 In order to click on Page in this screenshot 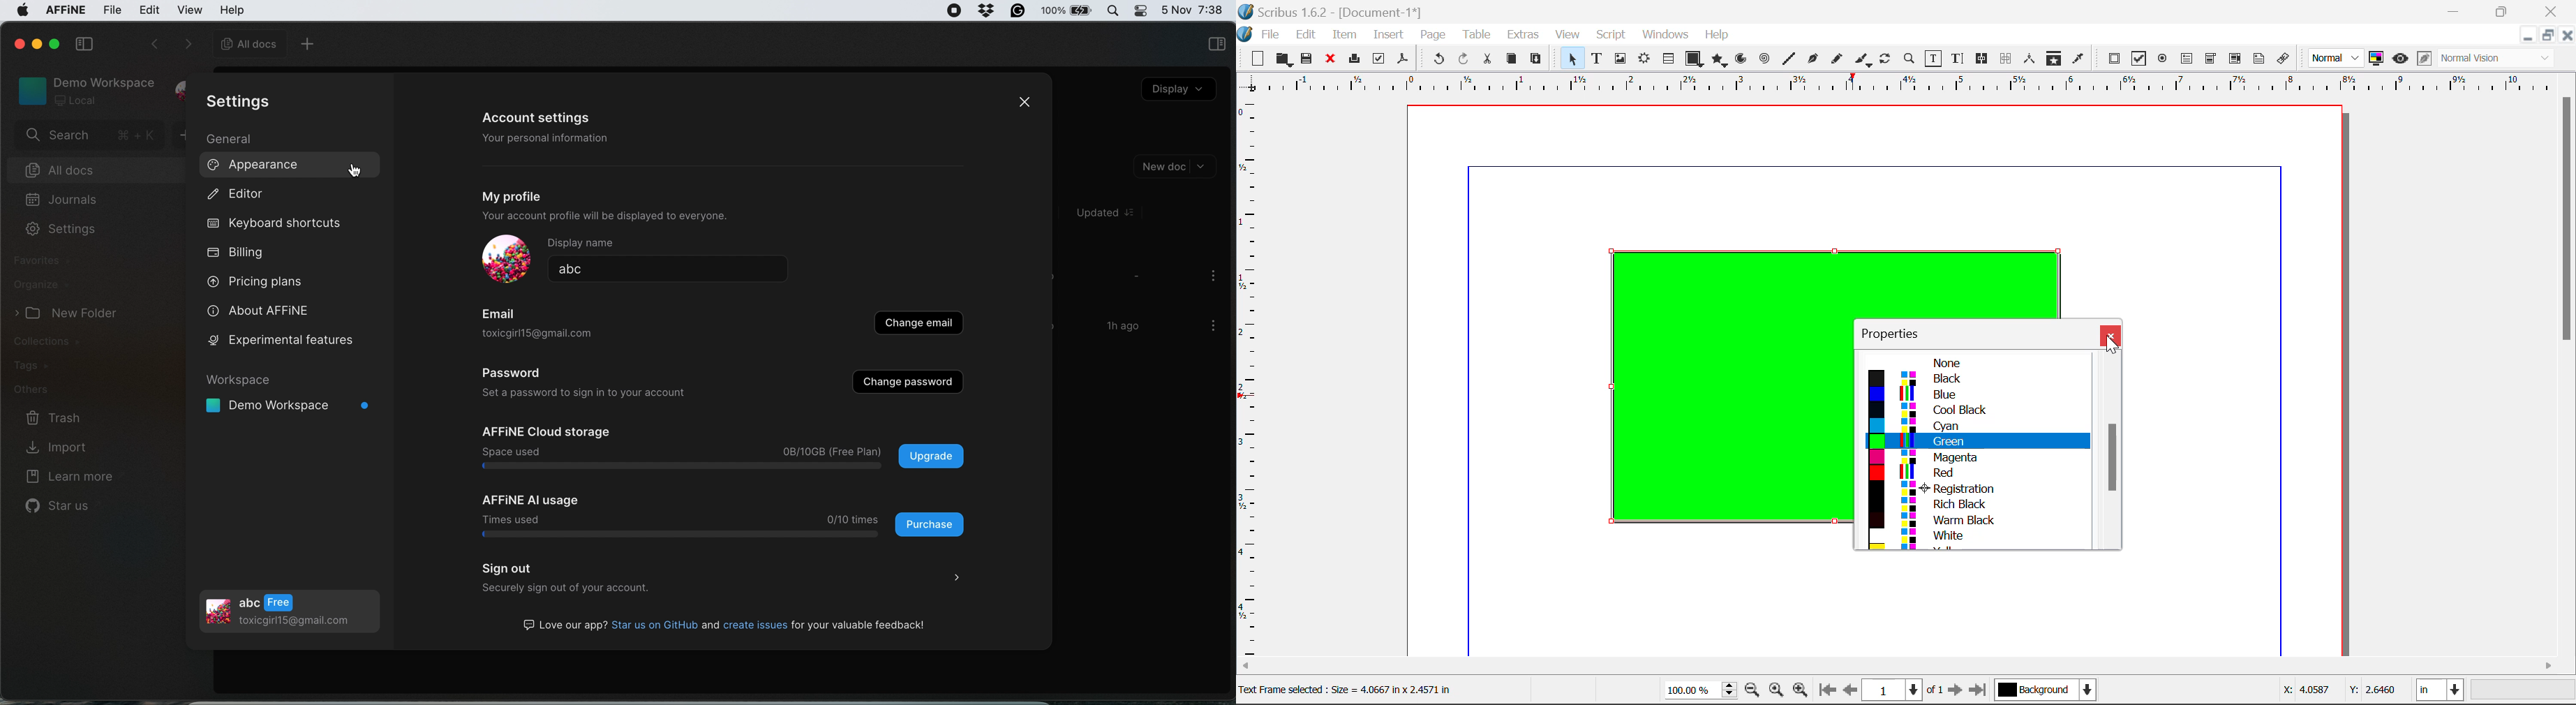, I will do `click(1432, 35)`.